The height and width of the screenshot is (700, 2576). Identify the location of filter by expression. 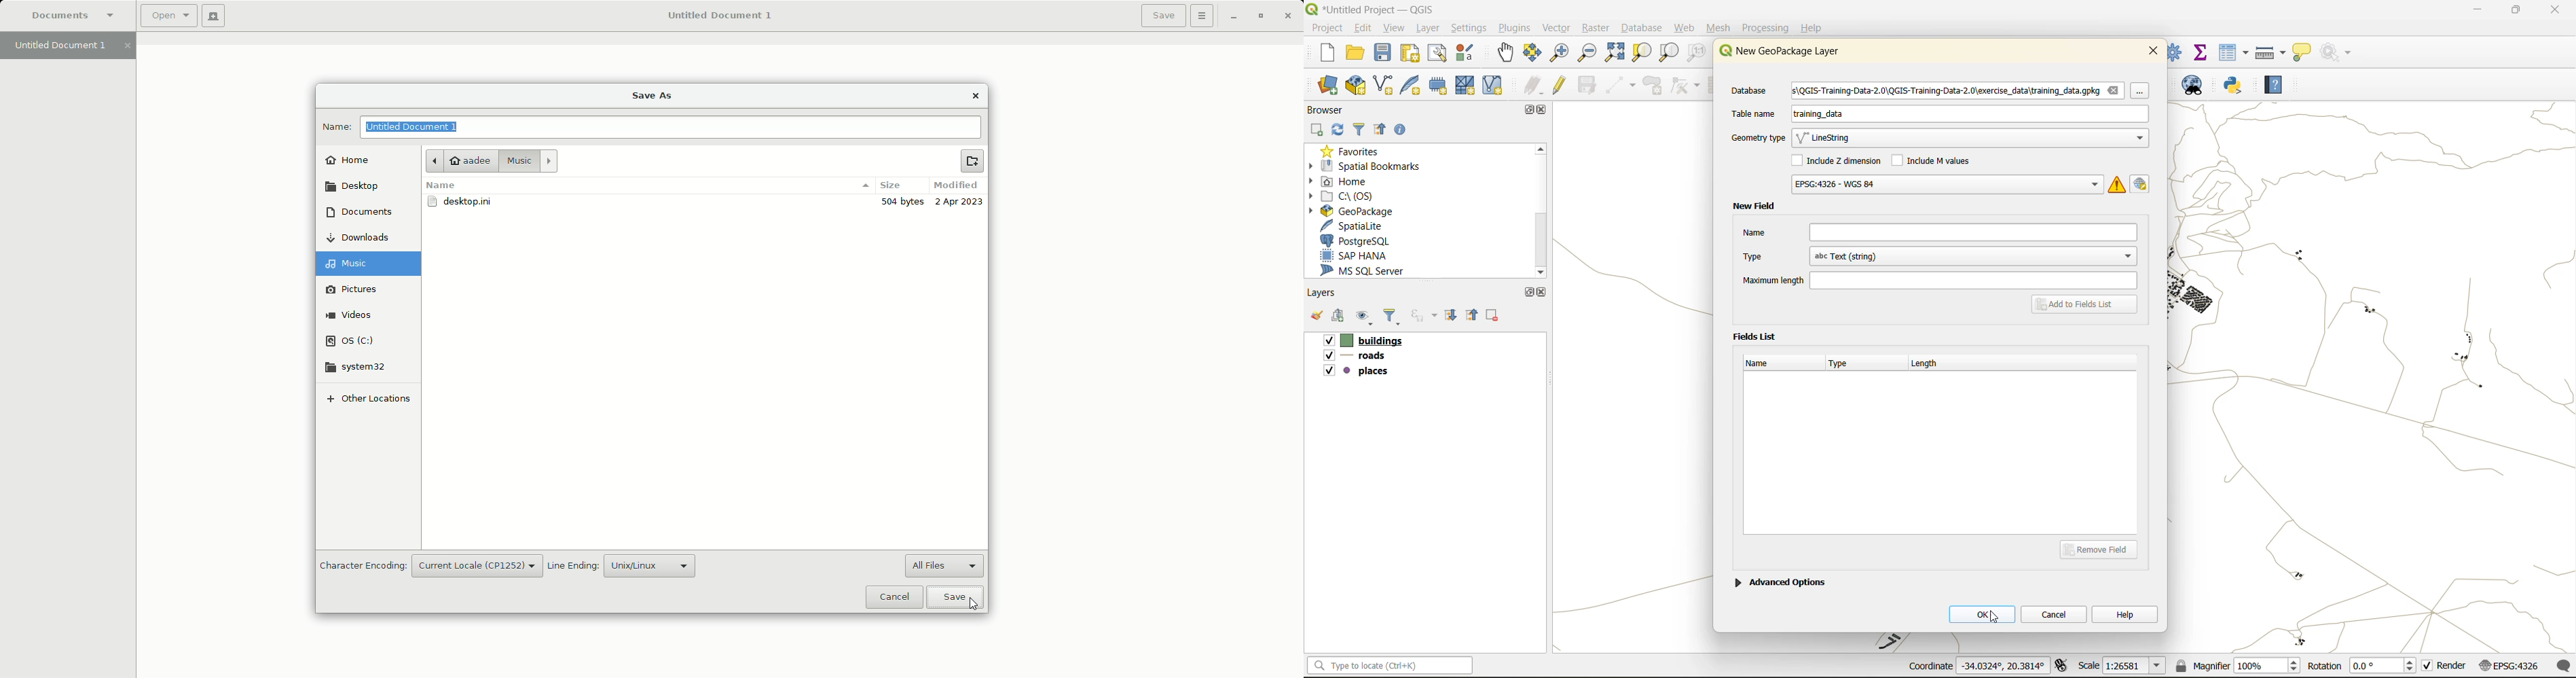
(1426, 315).